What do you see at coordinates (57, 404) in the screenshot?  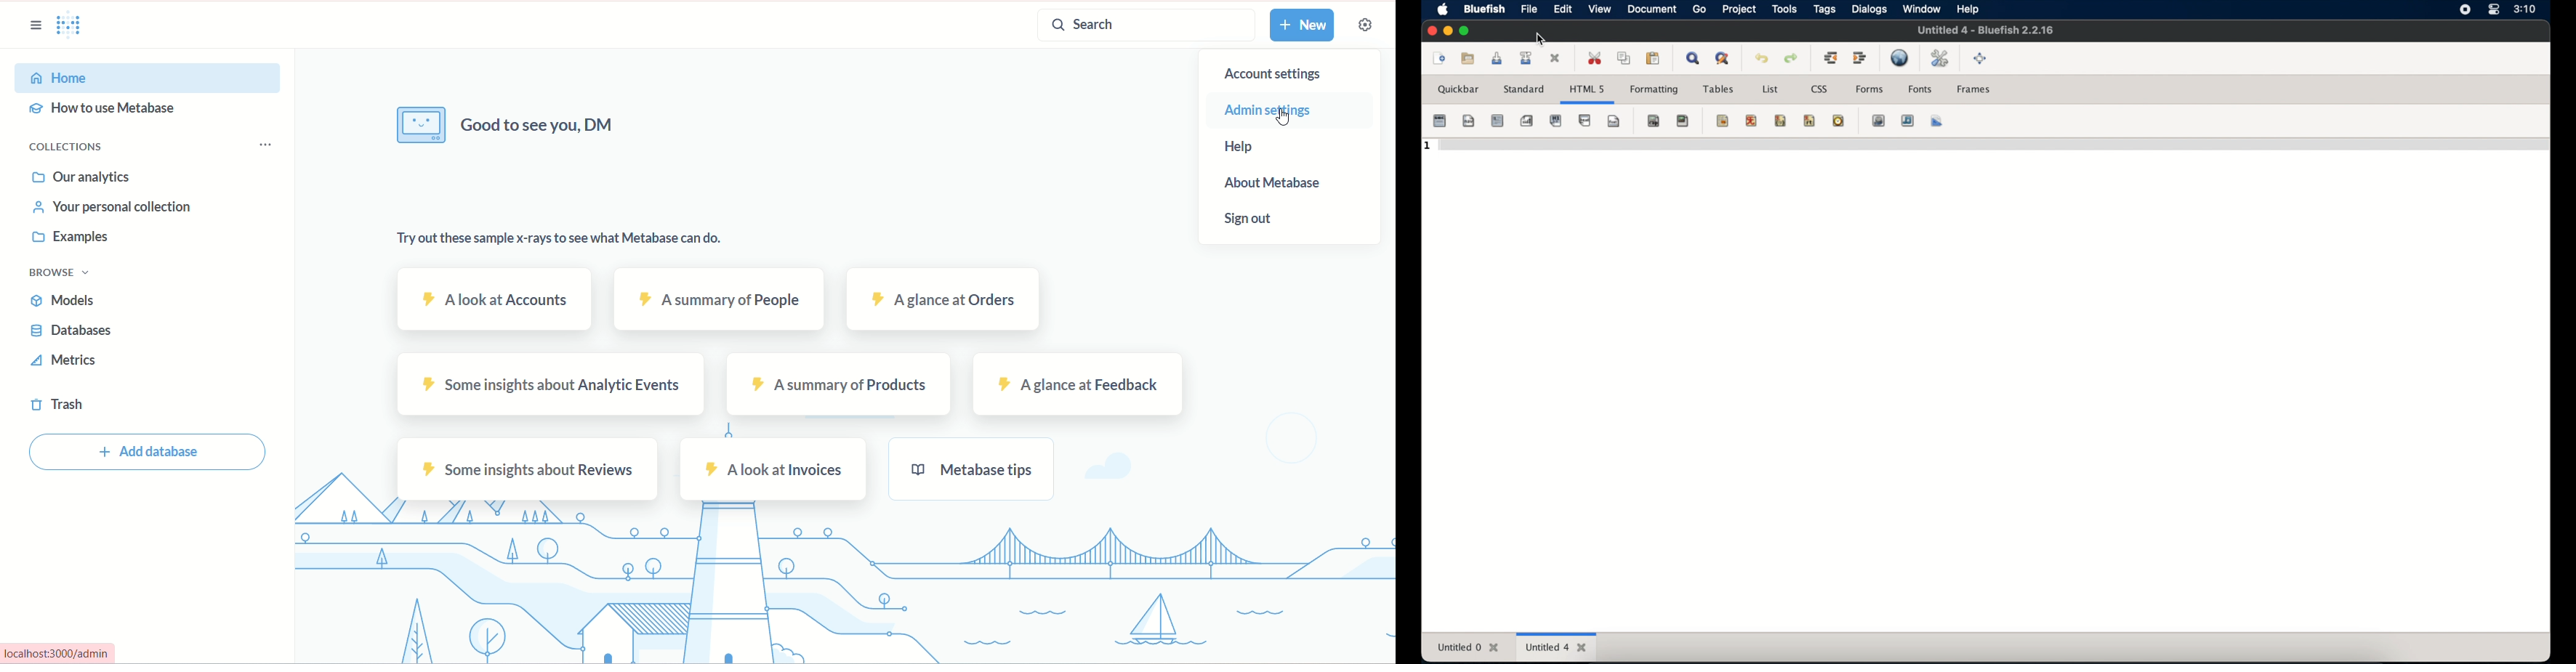 I see `trash` at bounding box center [57, 404].